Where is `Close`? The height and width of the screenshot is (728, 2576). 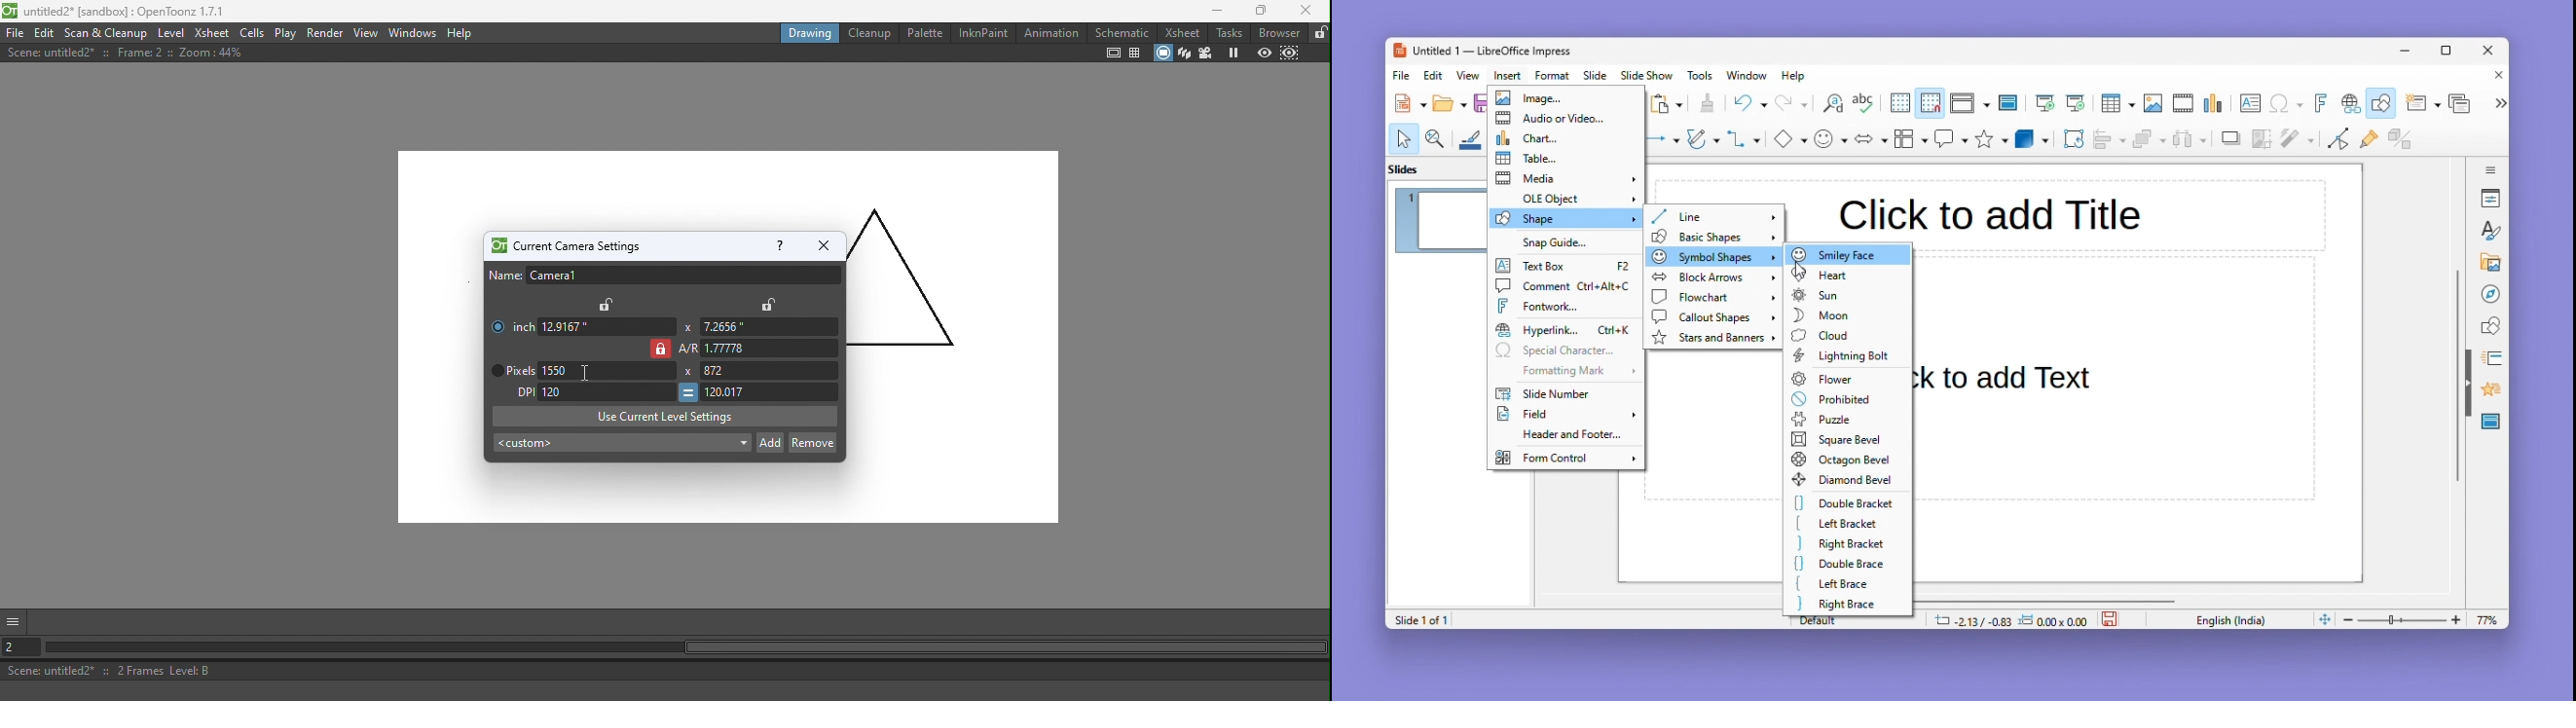 Close is located at coordinates (823, 245).